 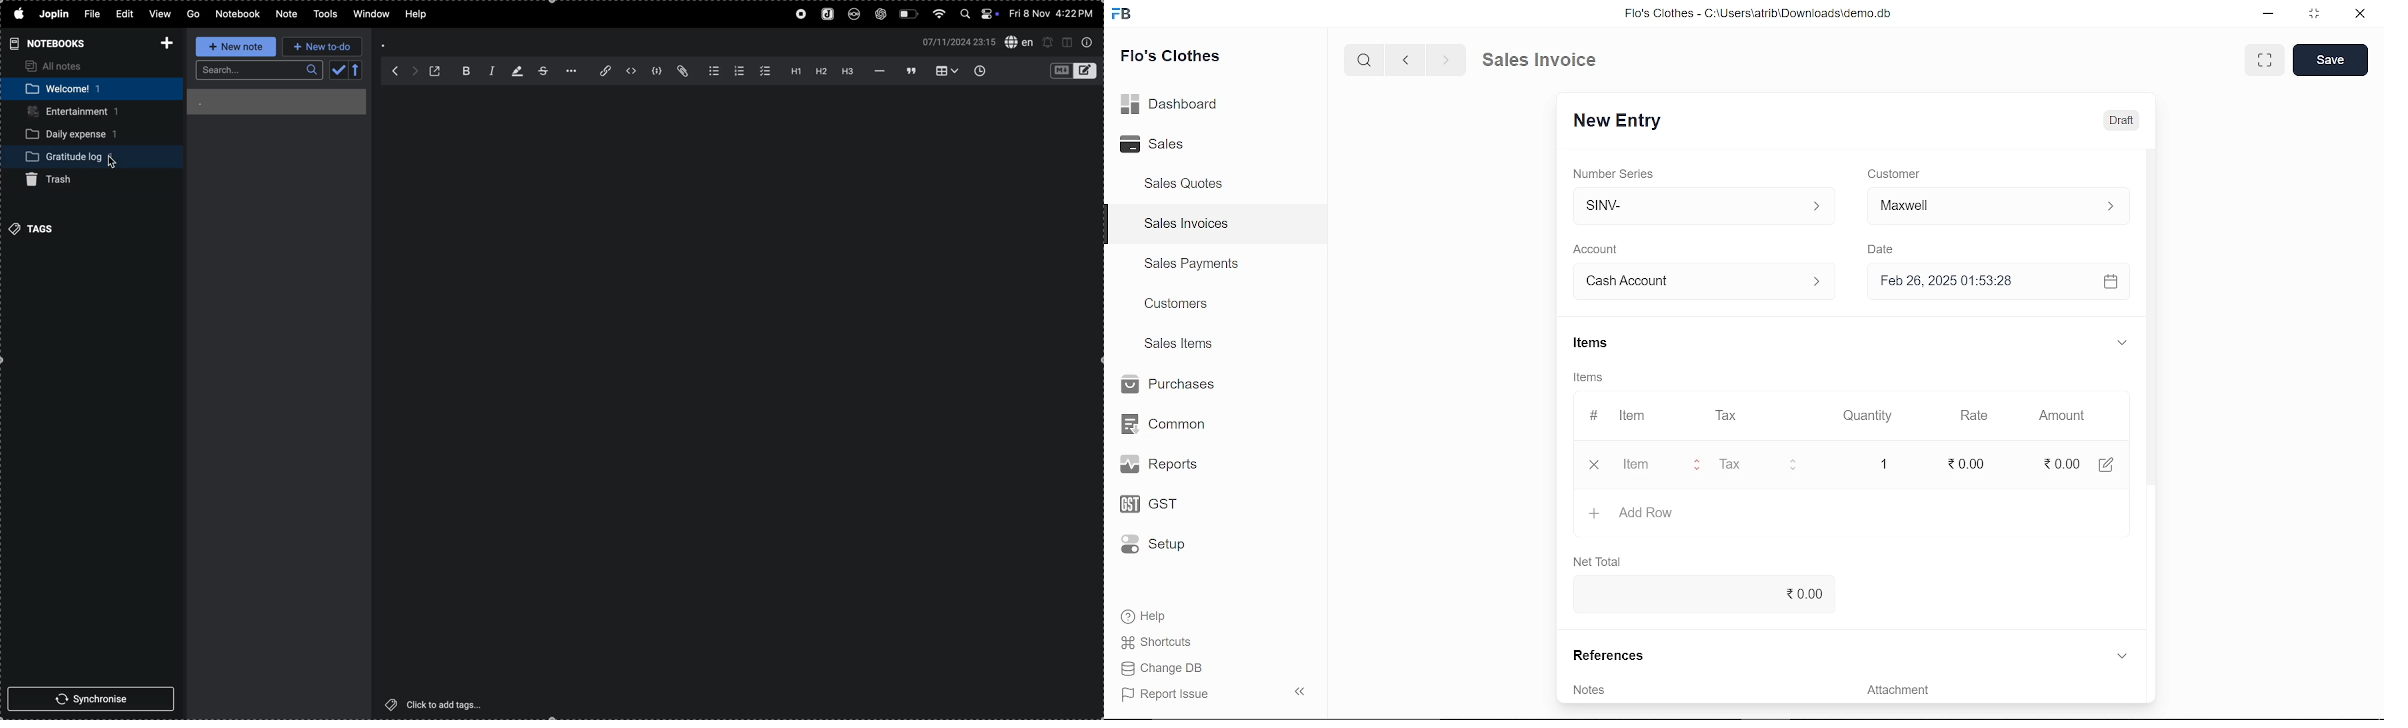 I want to click on inser time, so click(x=981, y=72).